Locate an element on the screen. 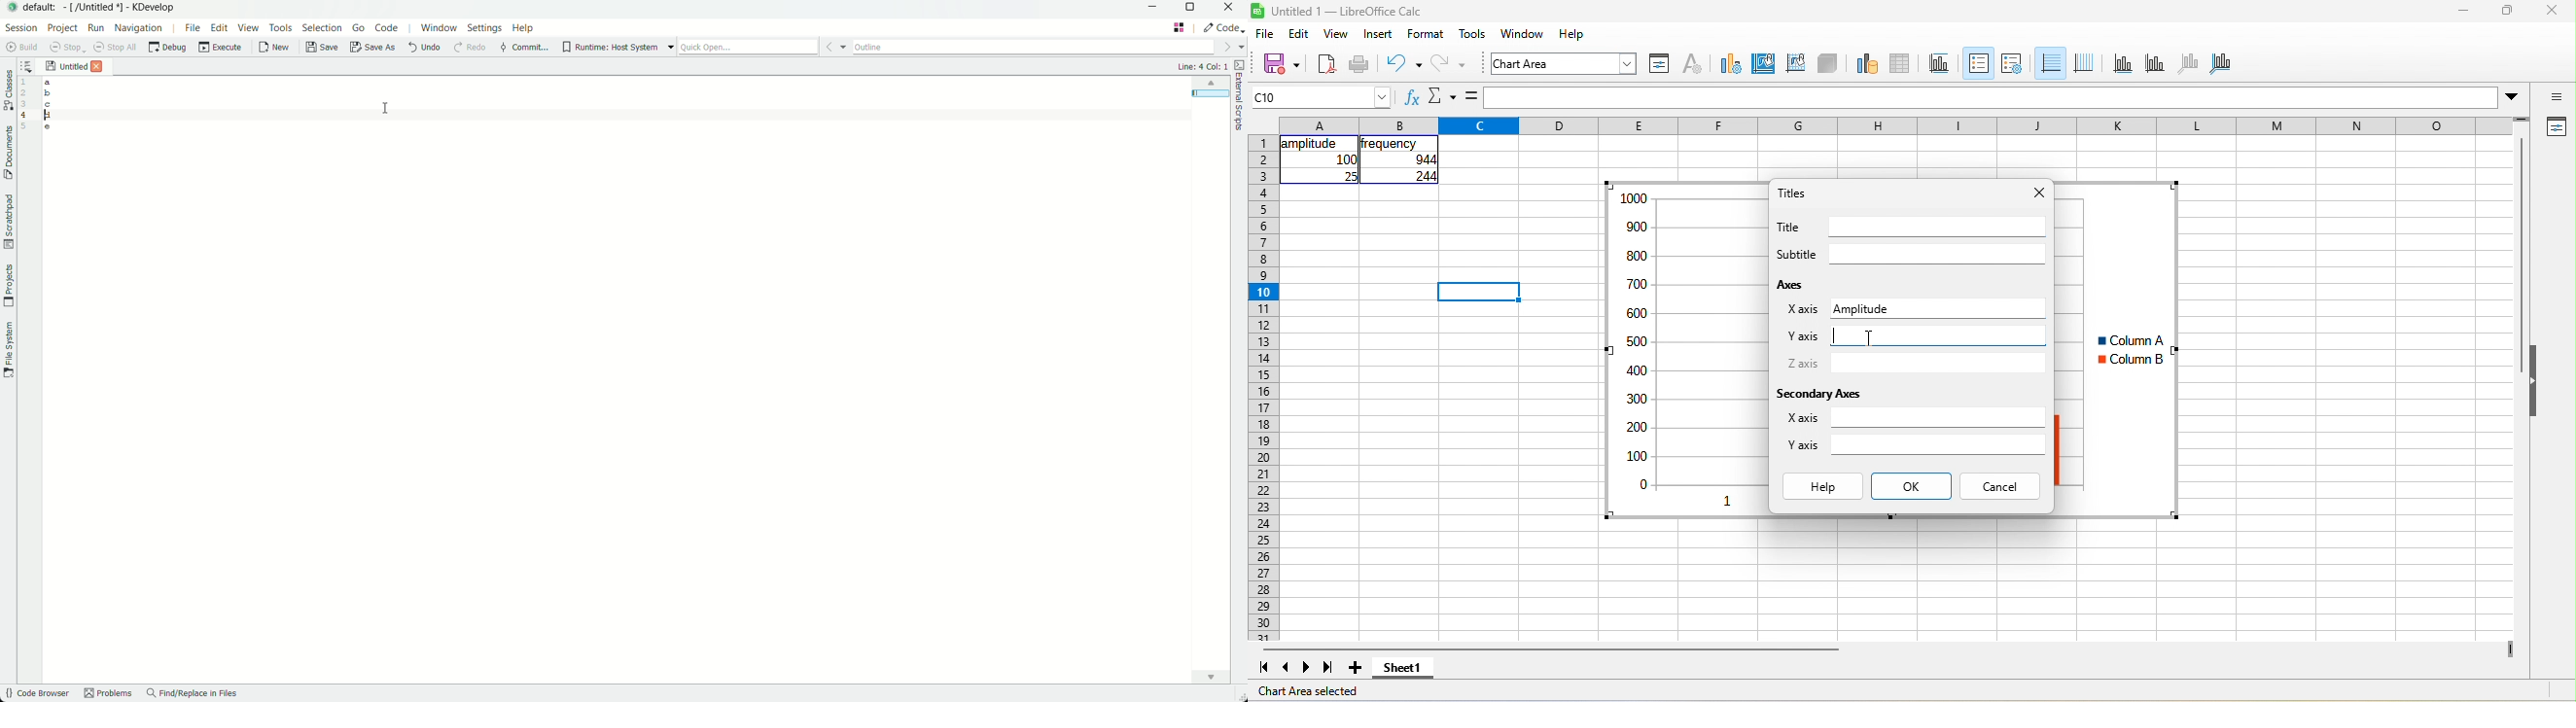 The width and height of the screenshot is (2576, 728). help is located at coordinates (1572, 33).